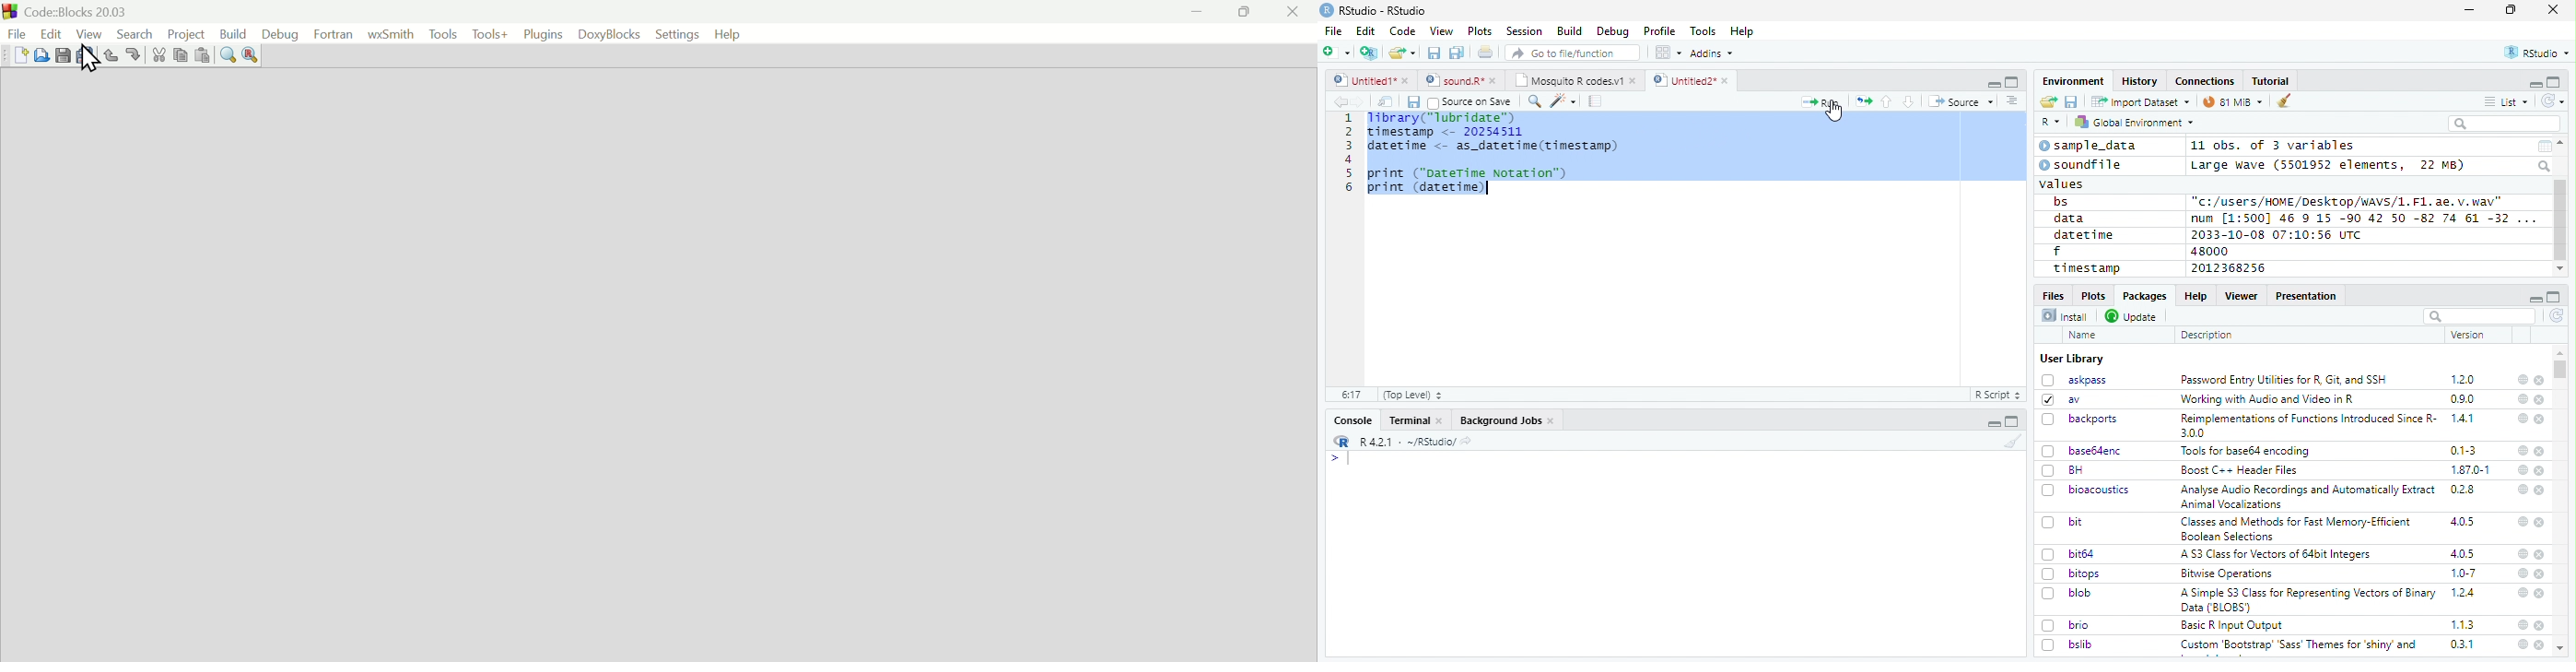 The image size is (2576, 672). What do you see at coordinates (2061, 202) in the screenshot?
I see `bs` at bounding box center [2061, 202].